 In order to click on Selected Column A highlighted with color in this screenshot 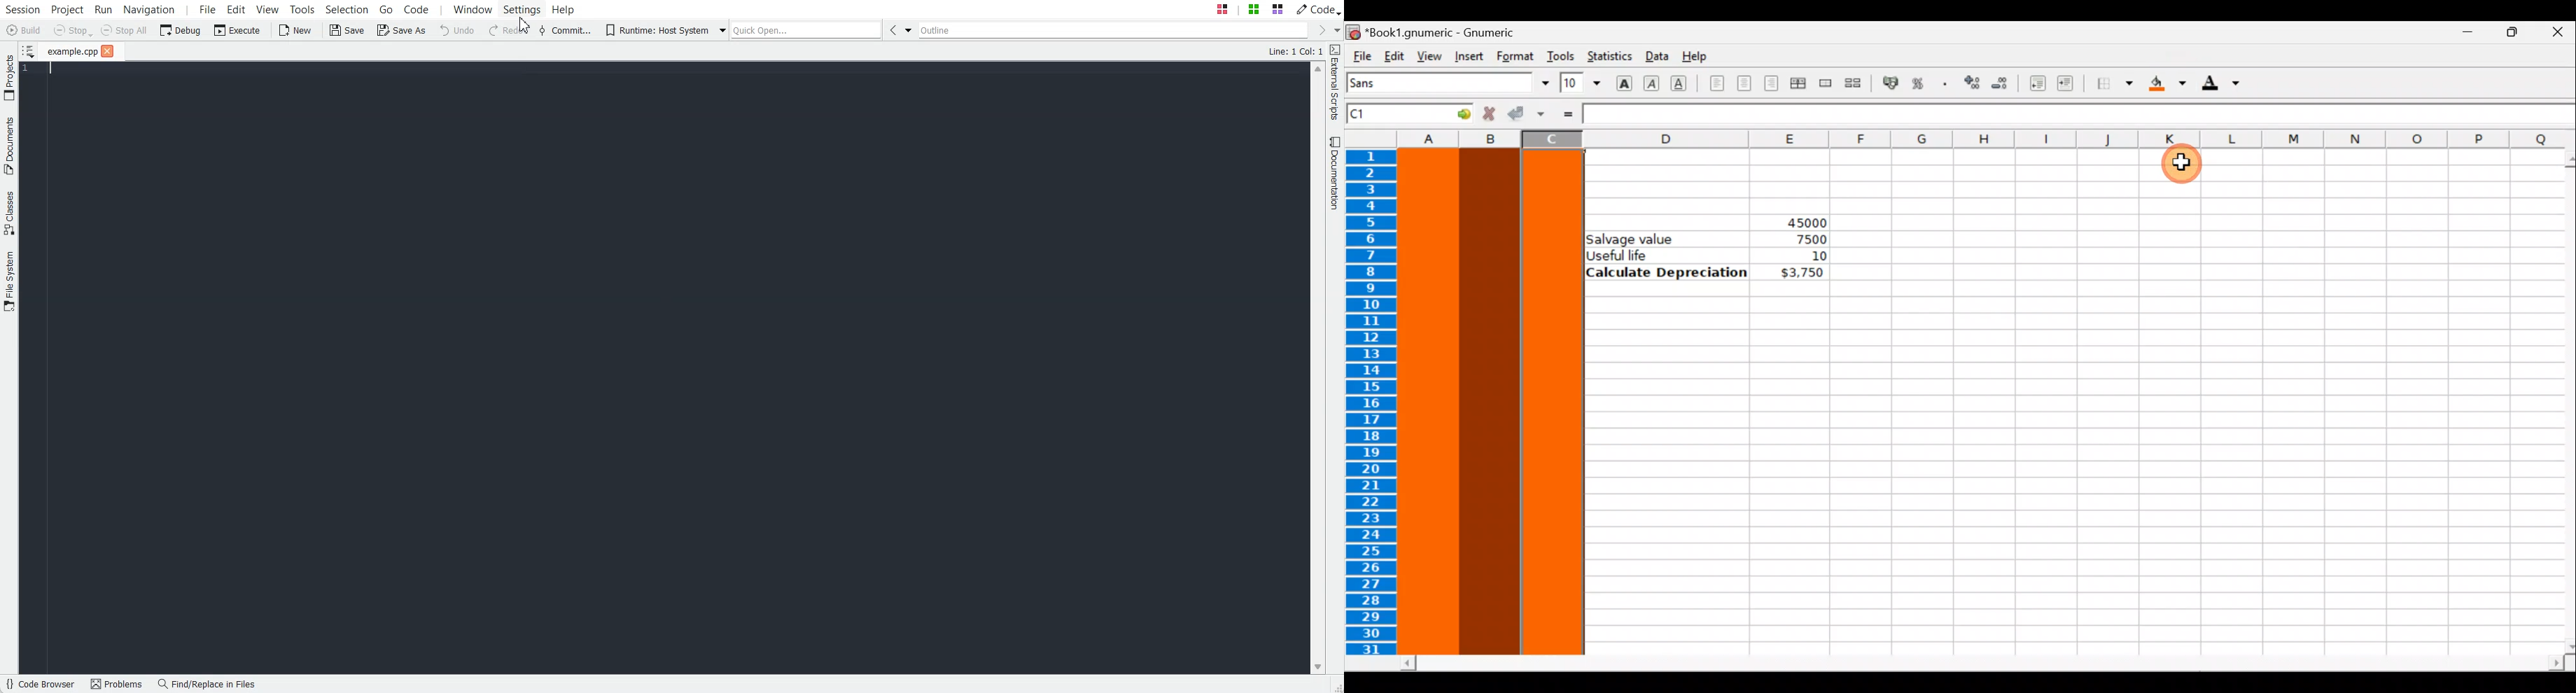, I will do `click(1429, 402)`.